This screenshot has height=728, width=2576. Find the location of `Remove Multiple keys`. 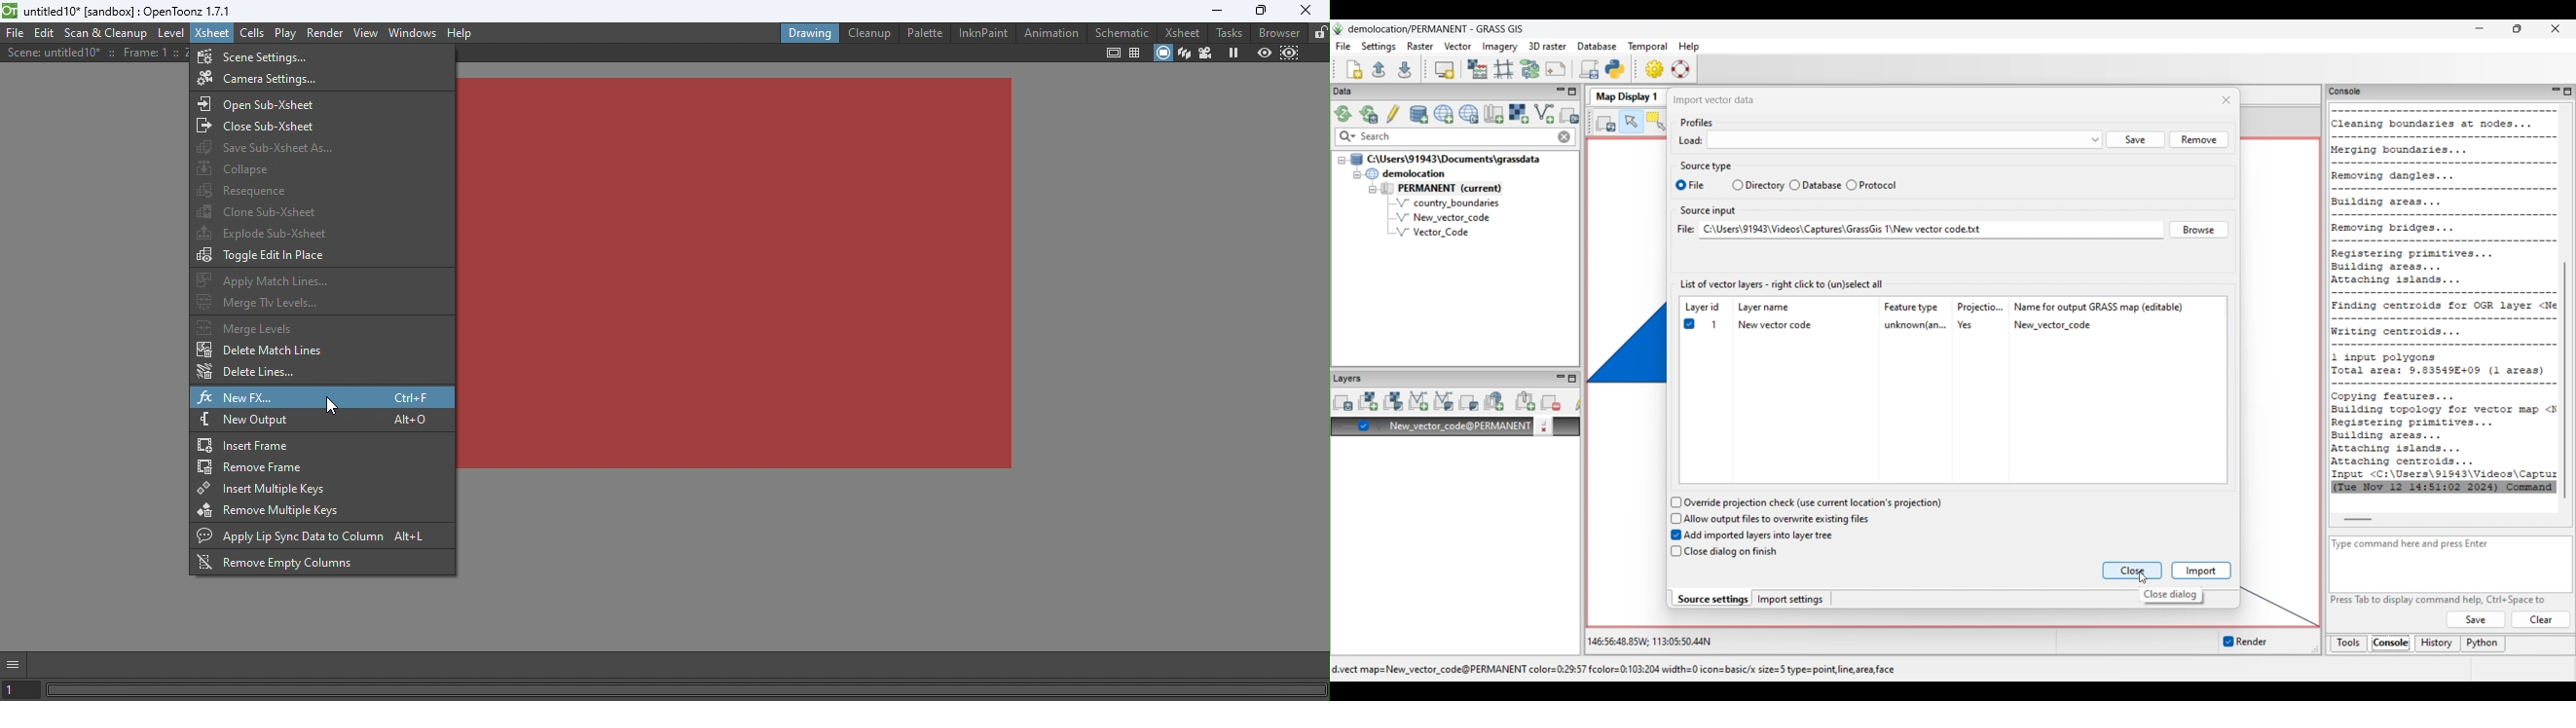

Remove Multiple keys is located at coordinates (296, 511).